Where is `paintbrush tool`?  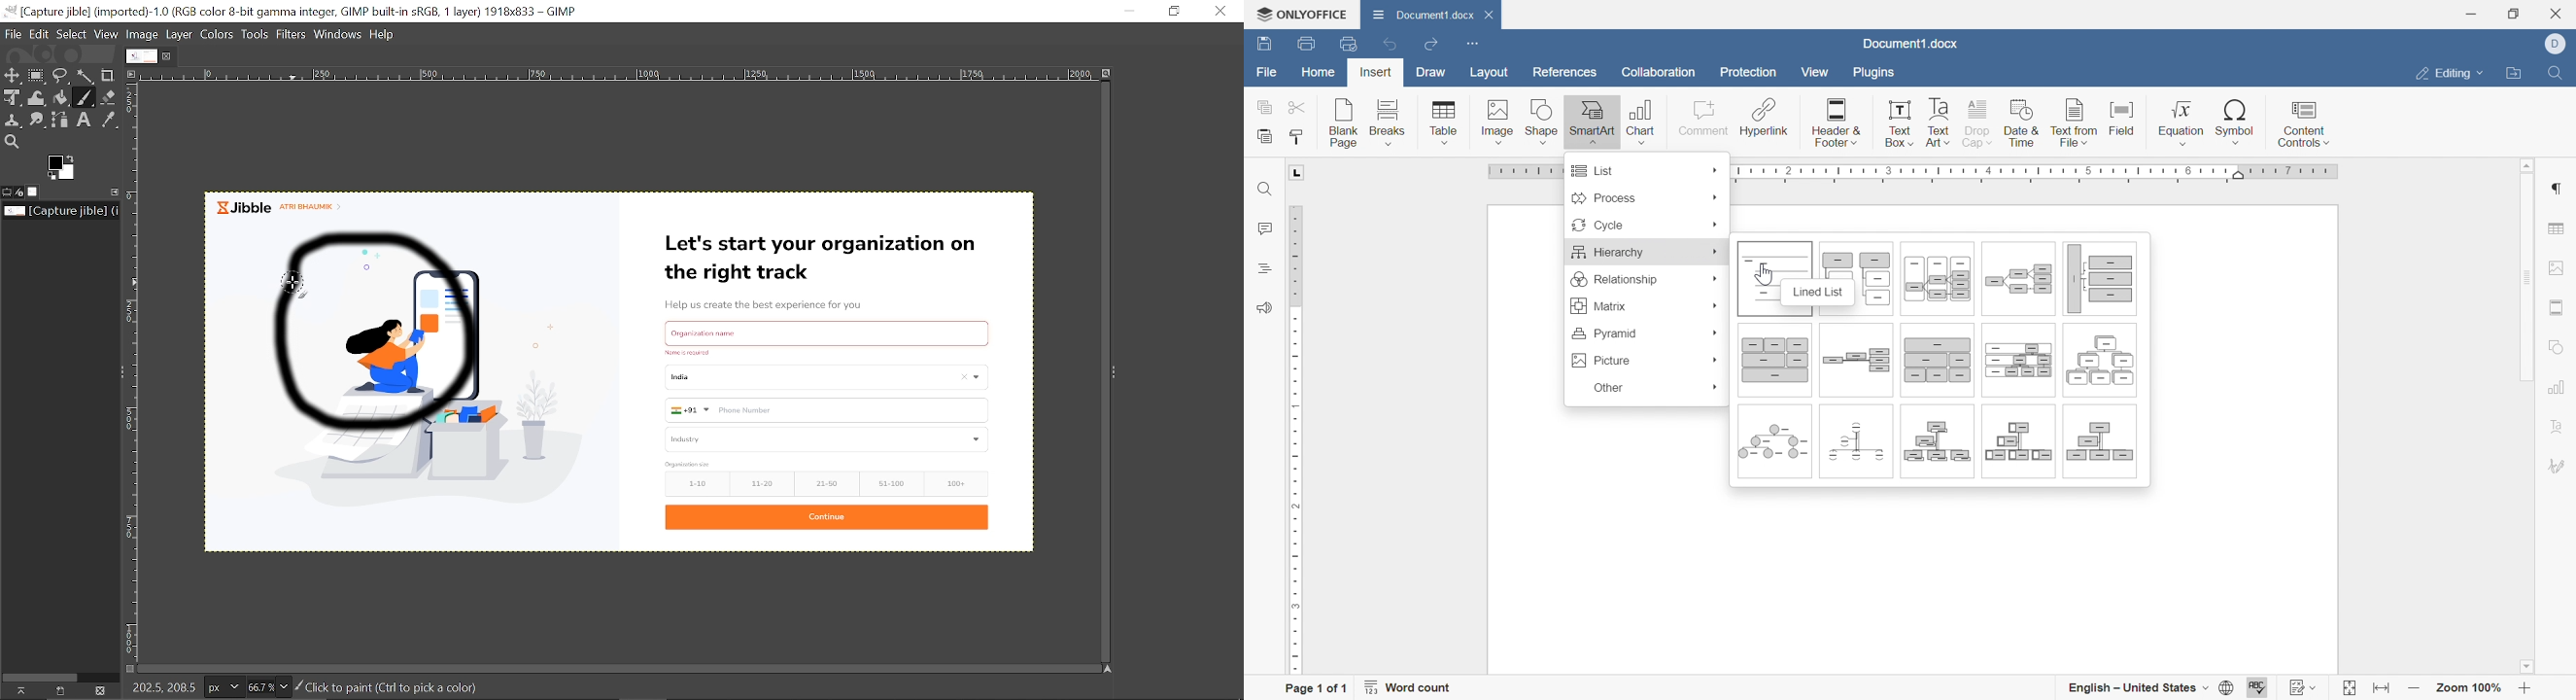
paintbrush tool is located at coordinates (85, 98).